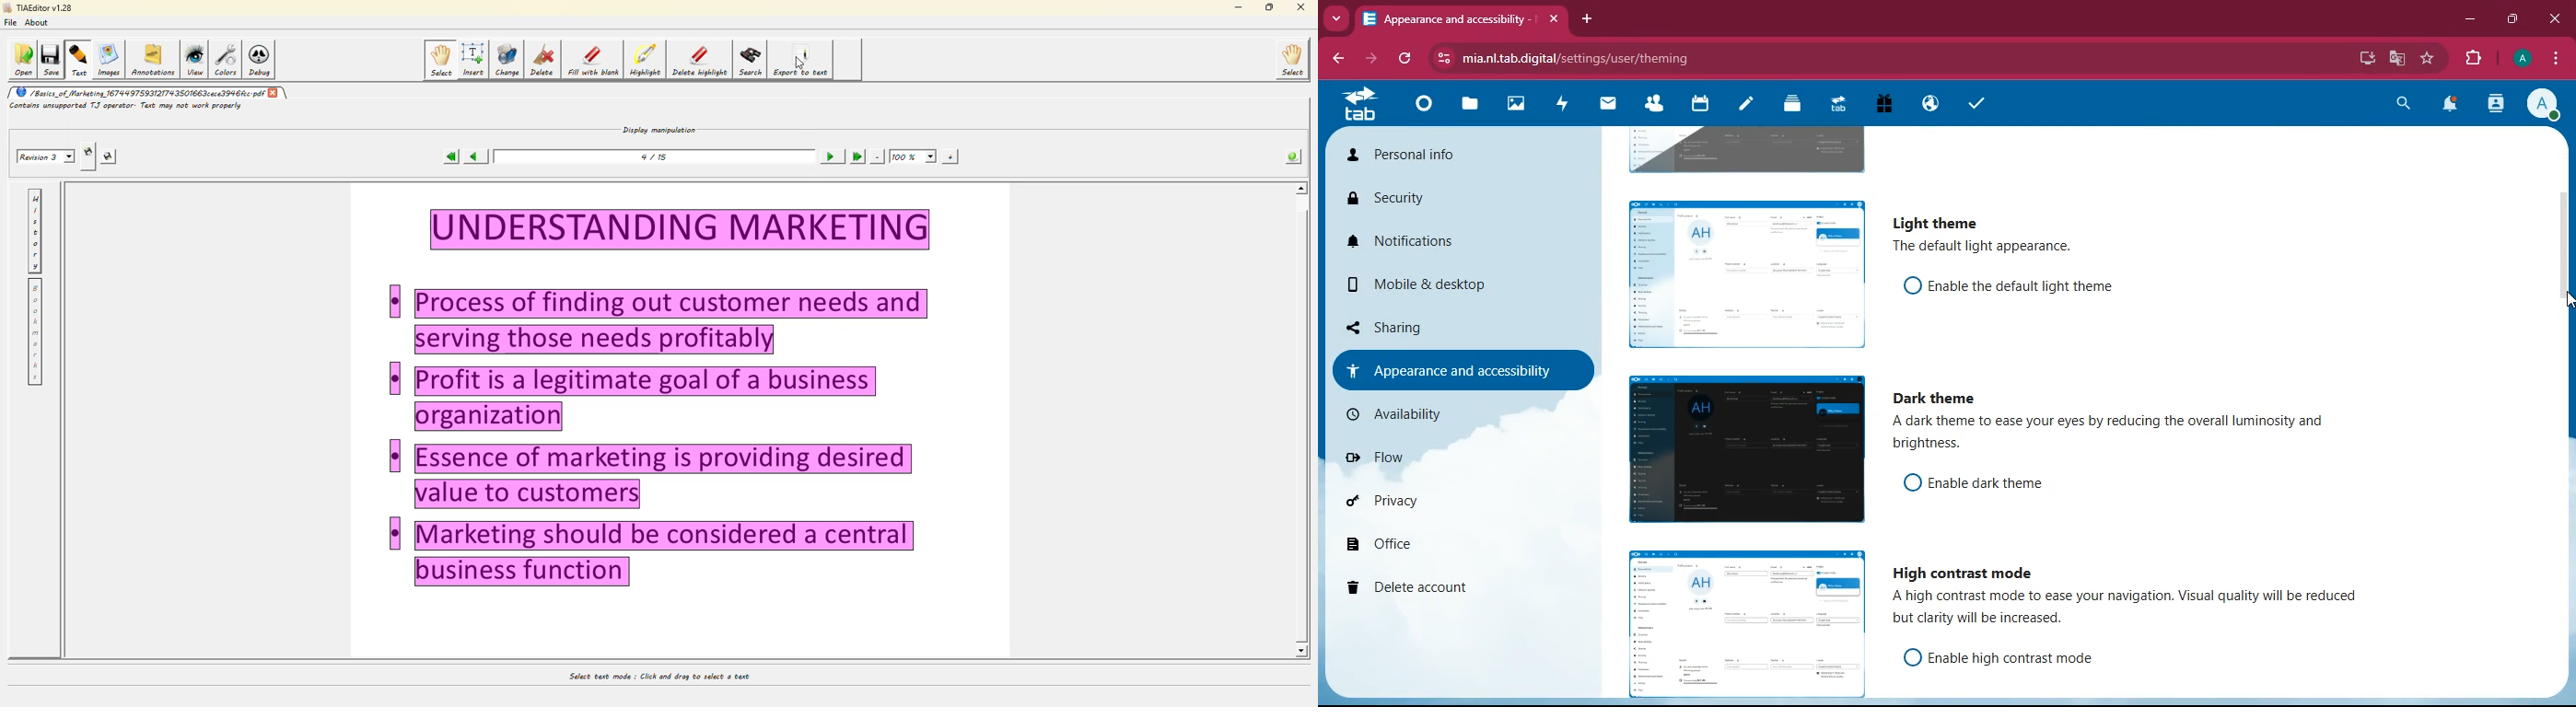  What do you see at coordinates (1512, 105) in the screenshot?
I see `images` at bounding box center [1512, 105].